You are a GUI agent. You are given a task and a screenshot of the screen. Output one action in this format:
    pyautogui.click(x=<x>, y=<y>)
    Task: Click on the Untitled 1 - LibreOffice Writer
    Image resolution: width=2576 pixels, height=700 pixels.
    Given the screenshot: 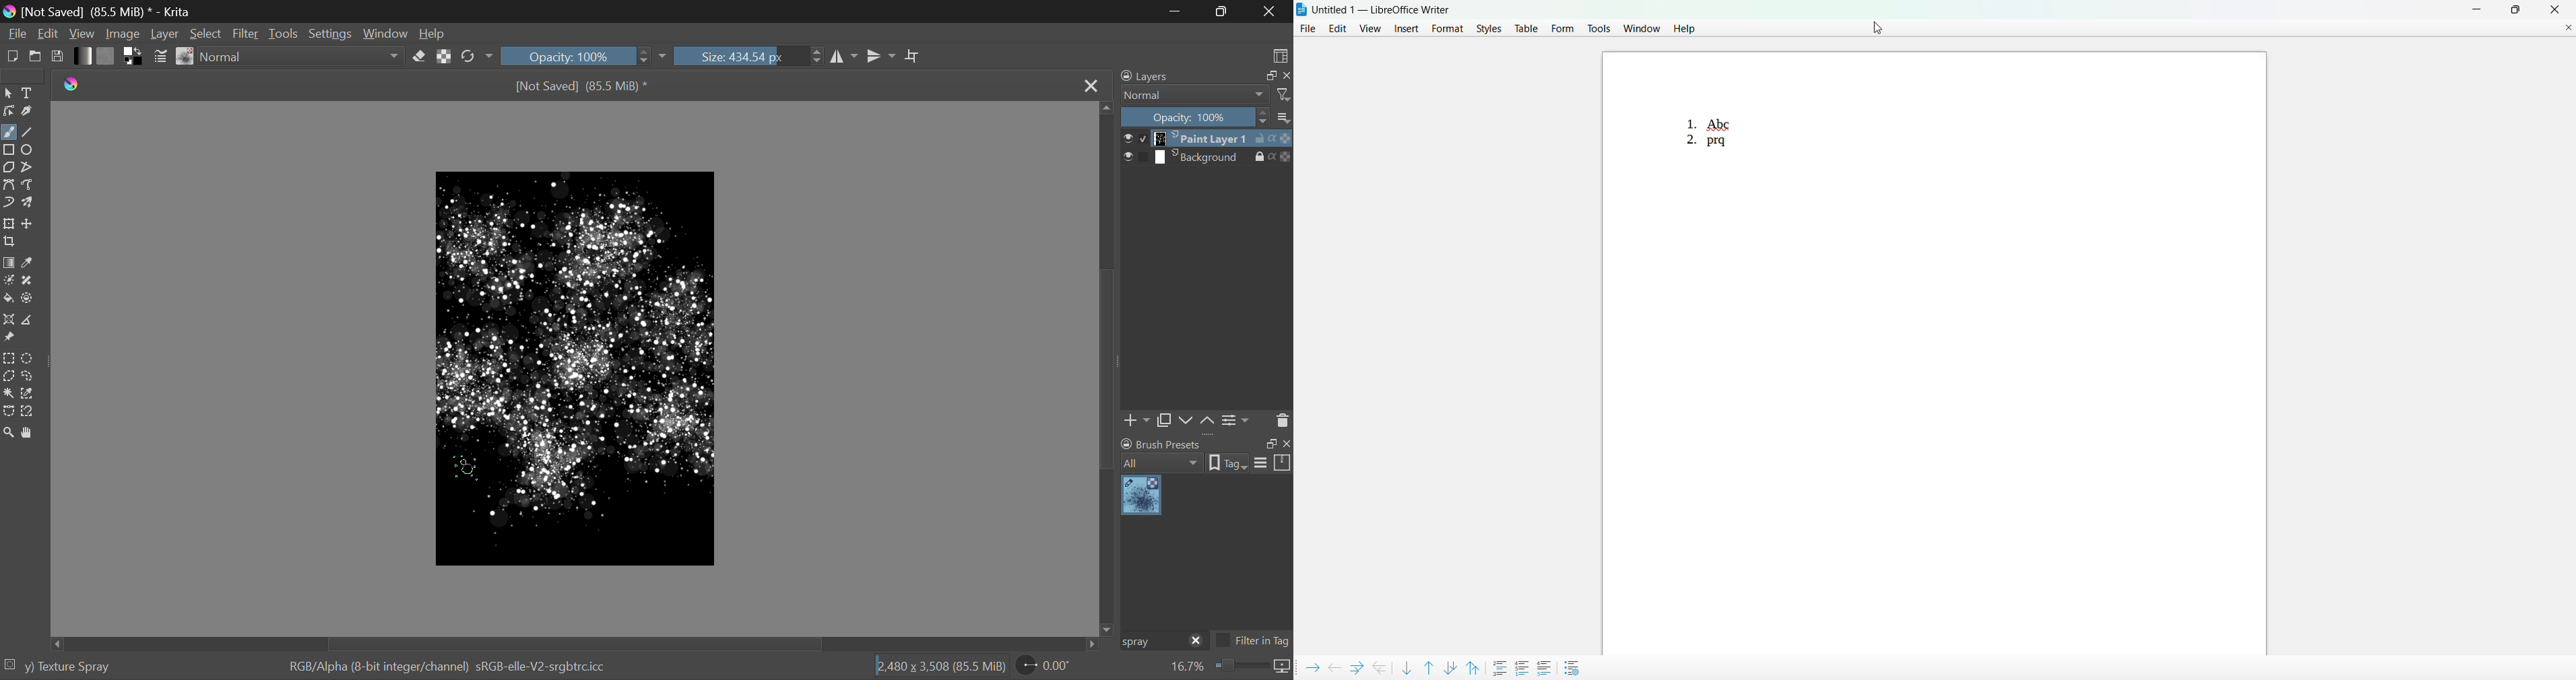 What is the action you would take?
    pyautogui.click(x=1383, y=9)
    